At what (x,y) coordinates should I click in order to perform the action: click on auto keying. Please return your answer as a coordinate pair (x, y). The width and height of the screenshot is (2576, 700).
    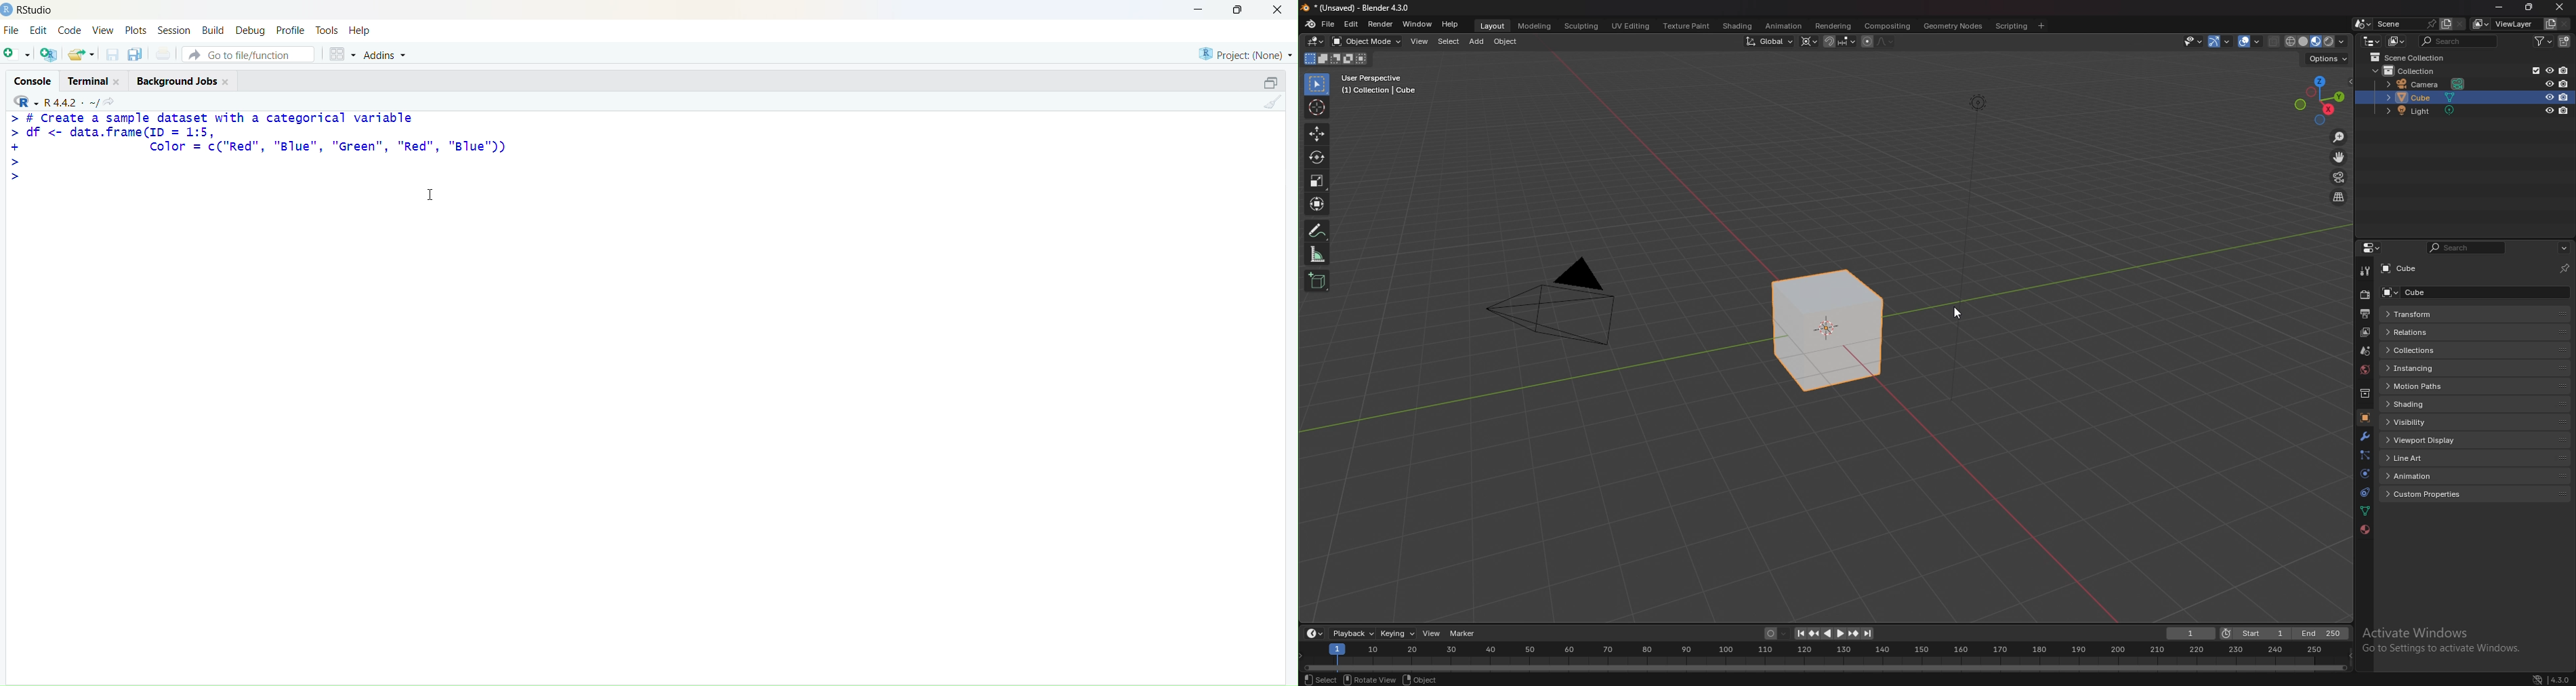
    Looking at the image, I should click on (1777, 633).